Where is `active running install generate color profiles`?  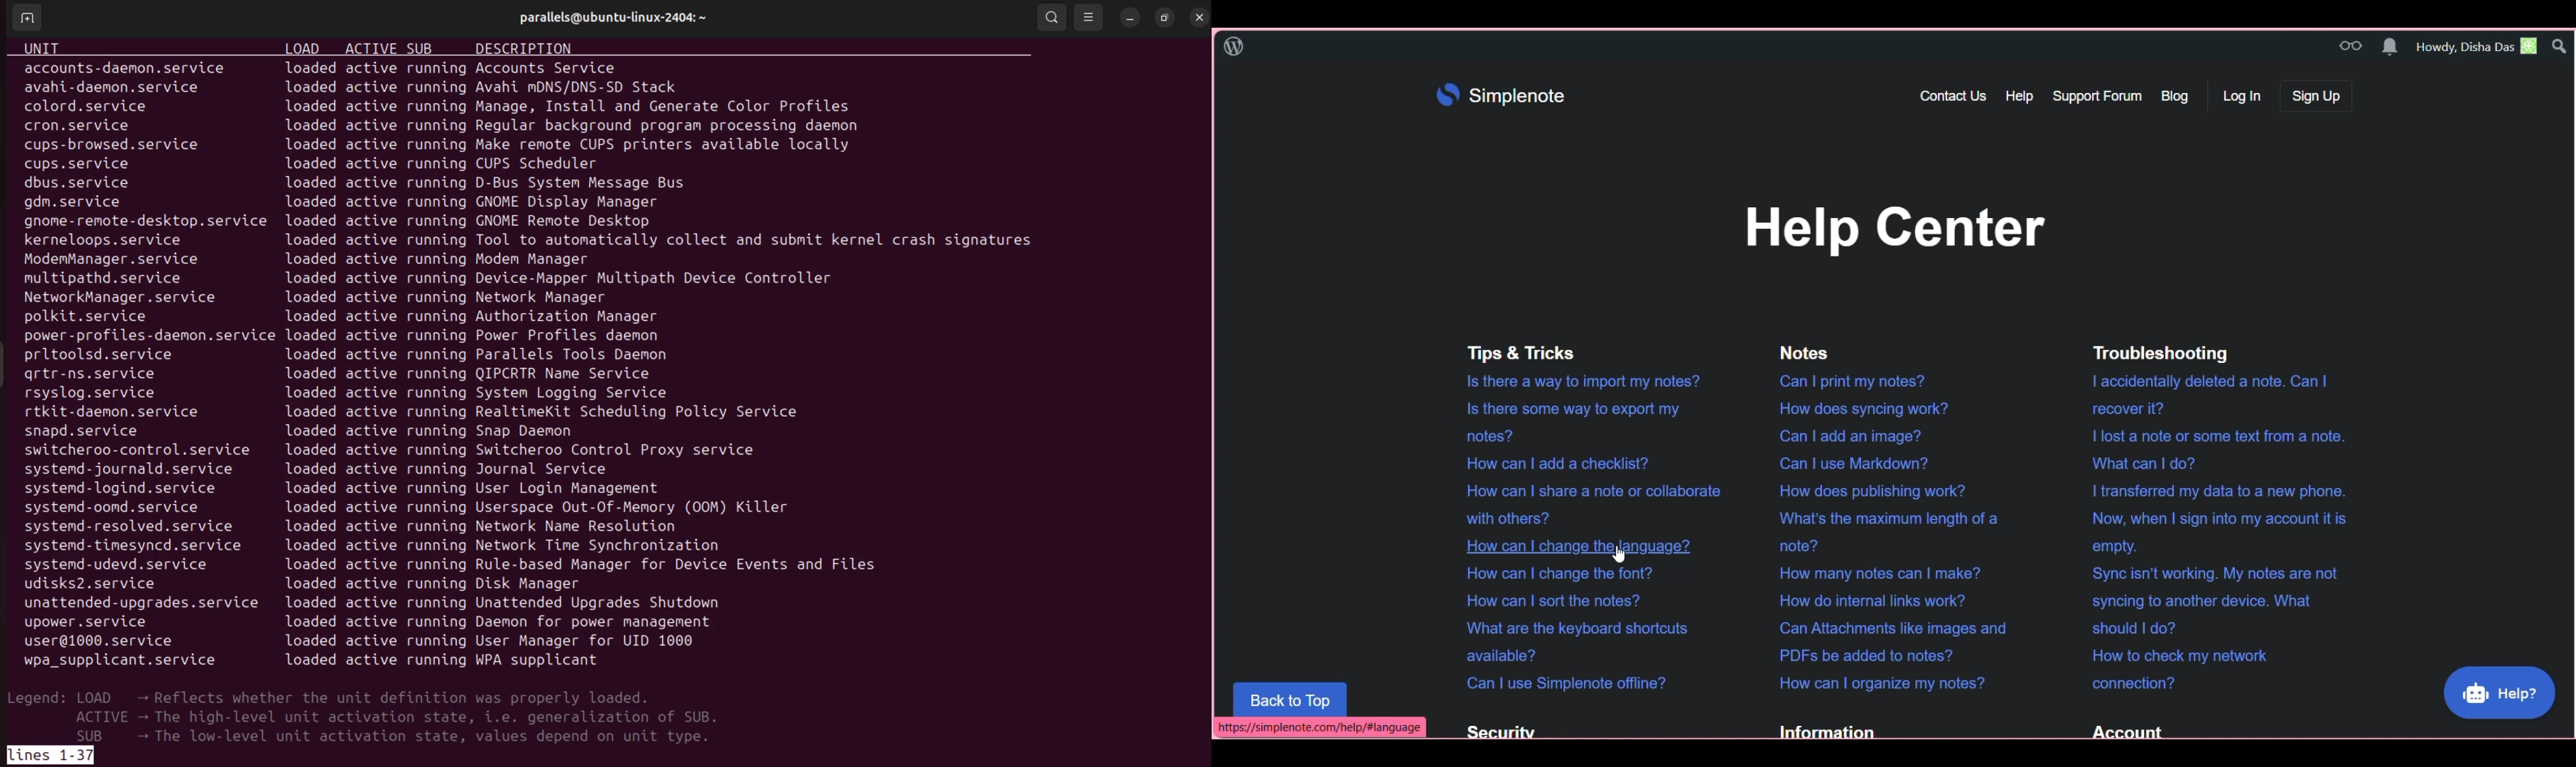
active running install generate color profiles is located at coordinates (602, 108).